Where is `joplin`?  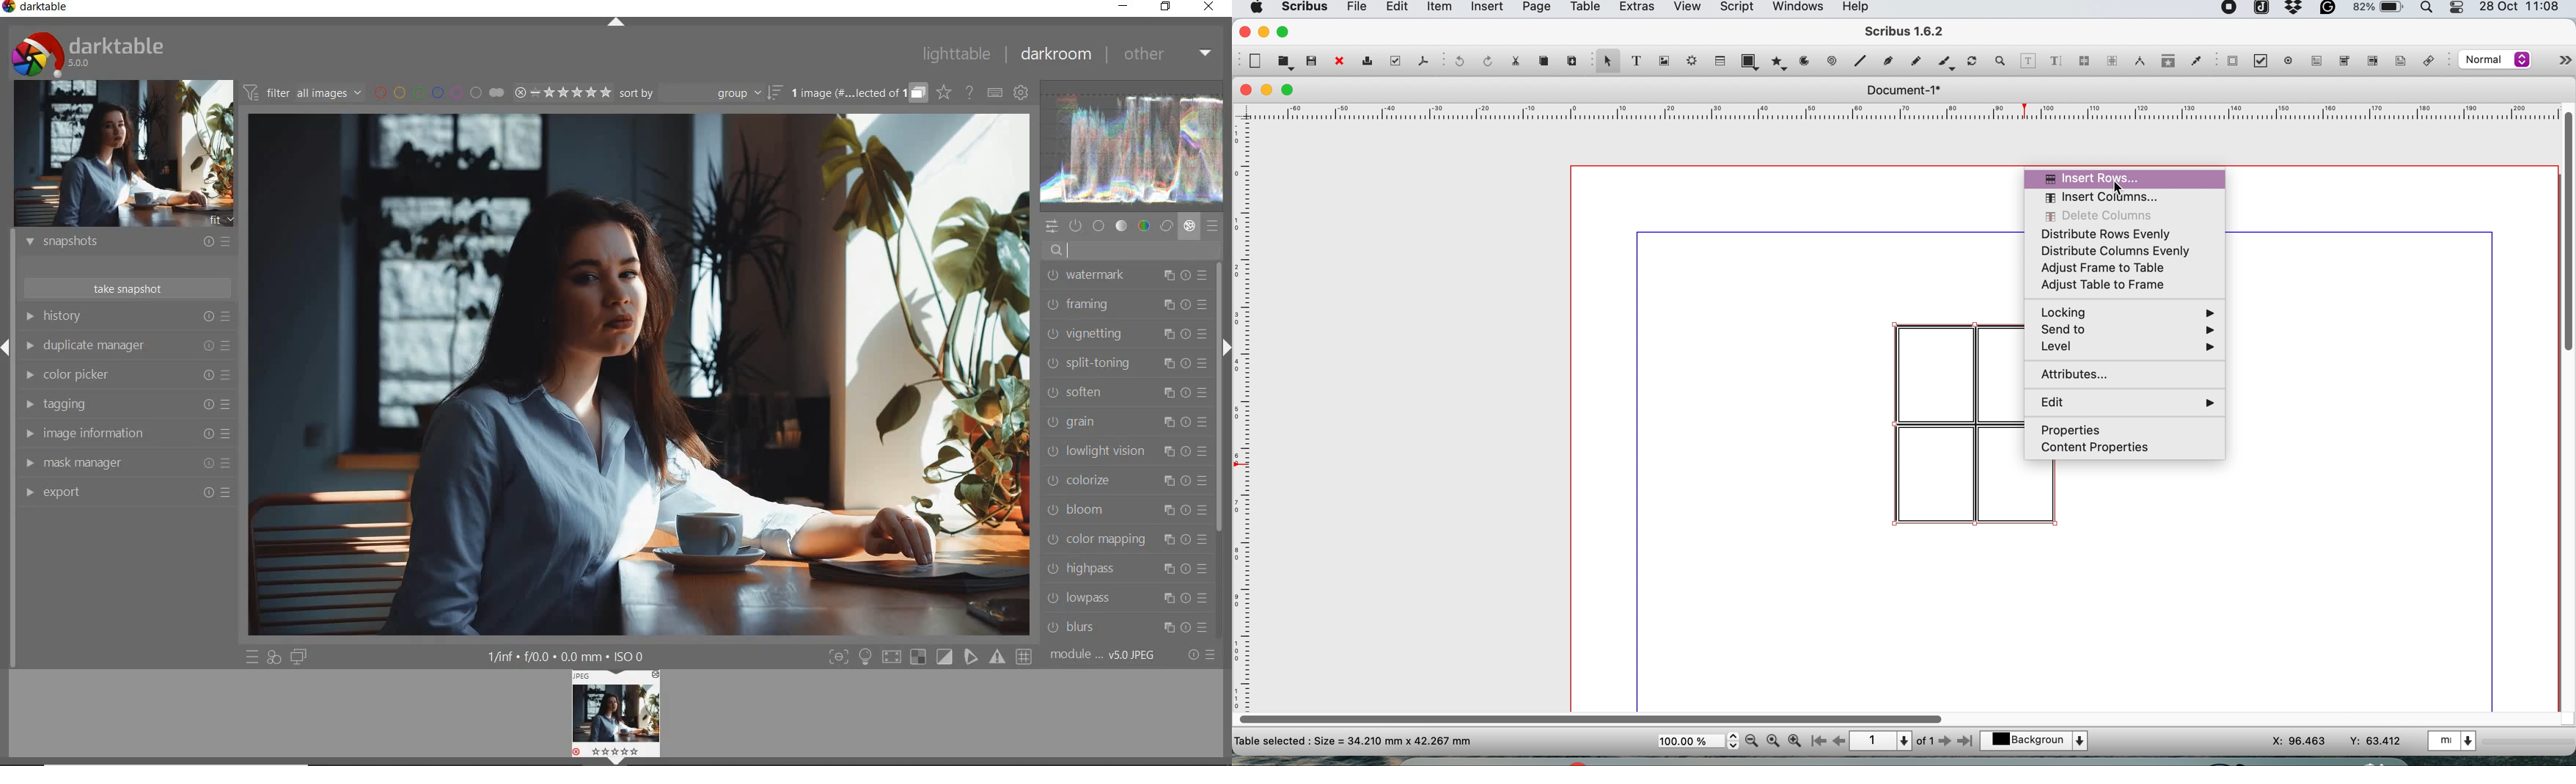 joplin is located at coordinates (2260, 9).